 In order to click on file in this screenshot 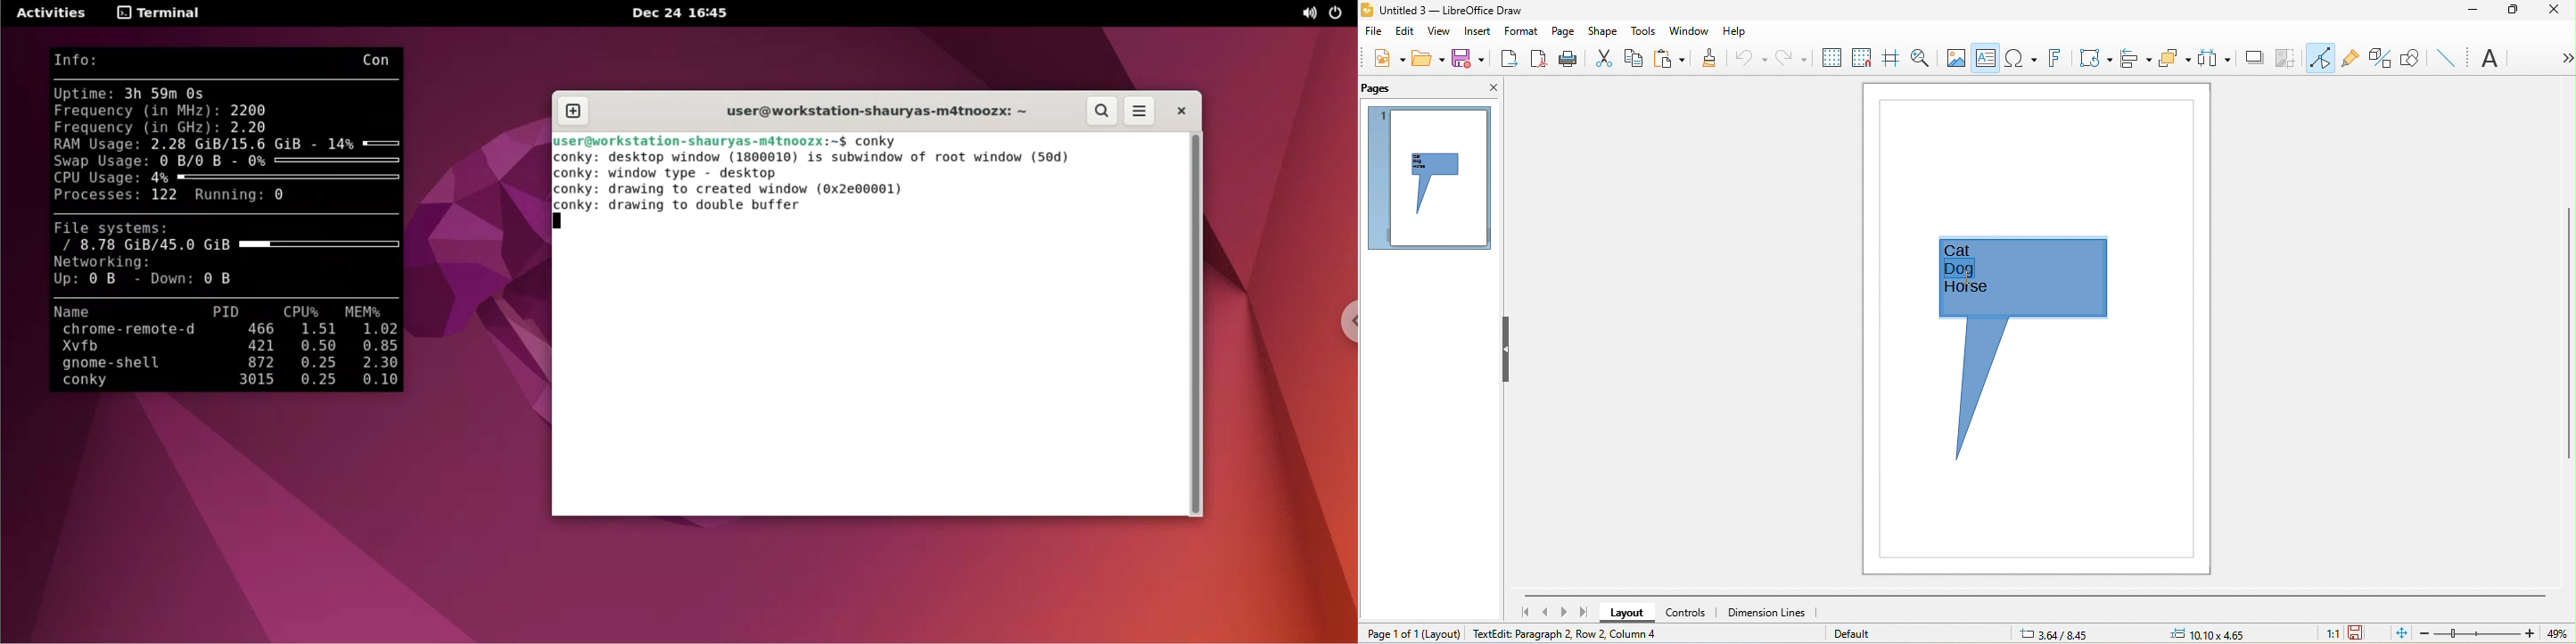, I will do `click(1374, 34)`.